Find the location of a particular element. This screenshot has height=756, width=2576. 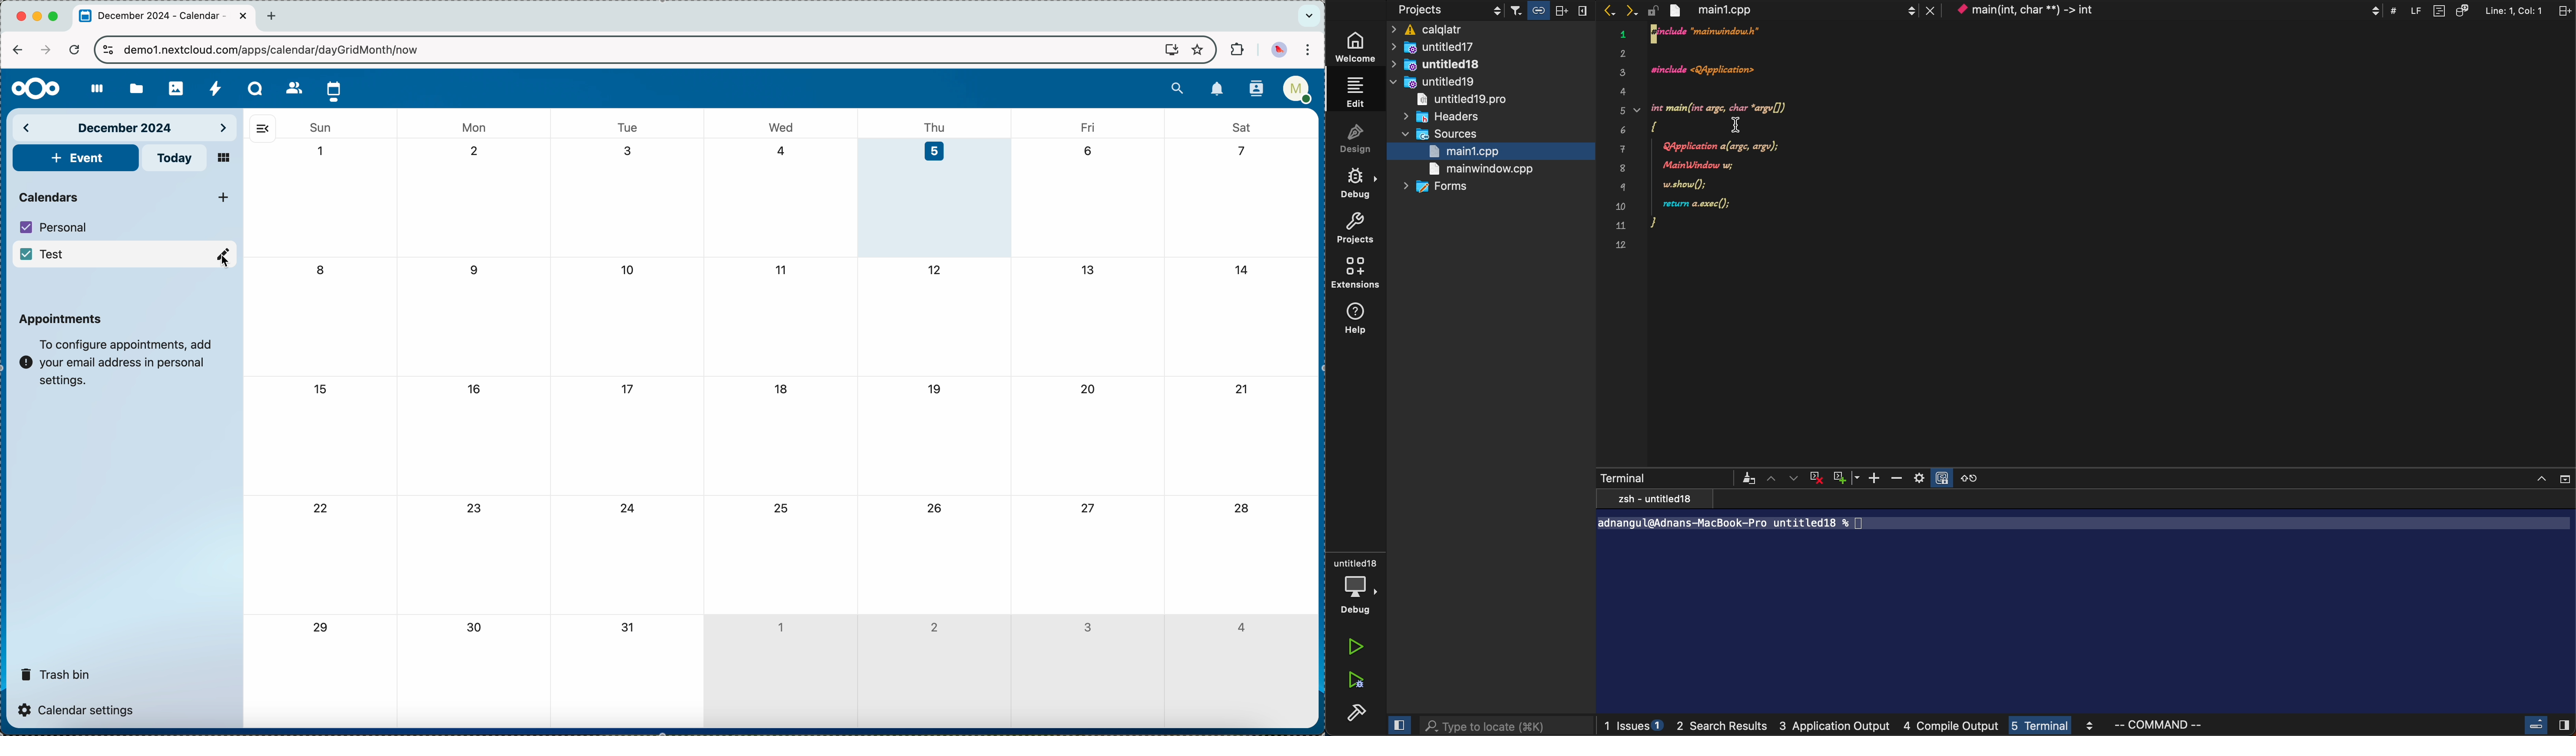

caqlatr is located at coordinates (1491, 29).